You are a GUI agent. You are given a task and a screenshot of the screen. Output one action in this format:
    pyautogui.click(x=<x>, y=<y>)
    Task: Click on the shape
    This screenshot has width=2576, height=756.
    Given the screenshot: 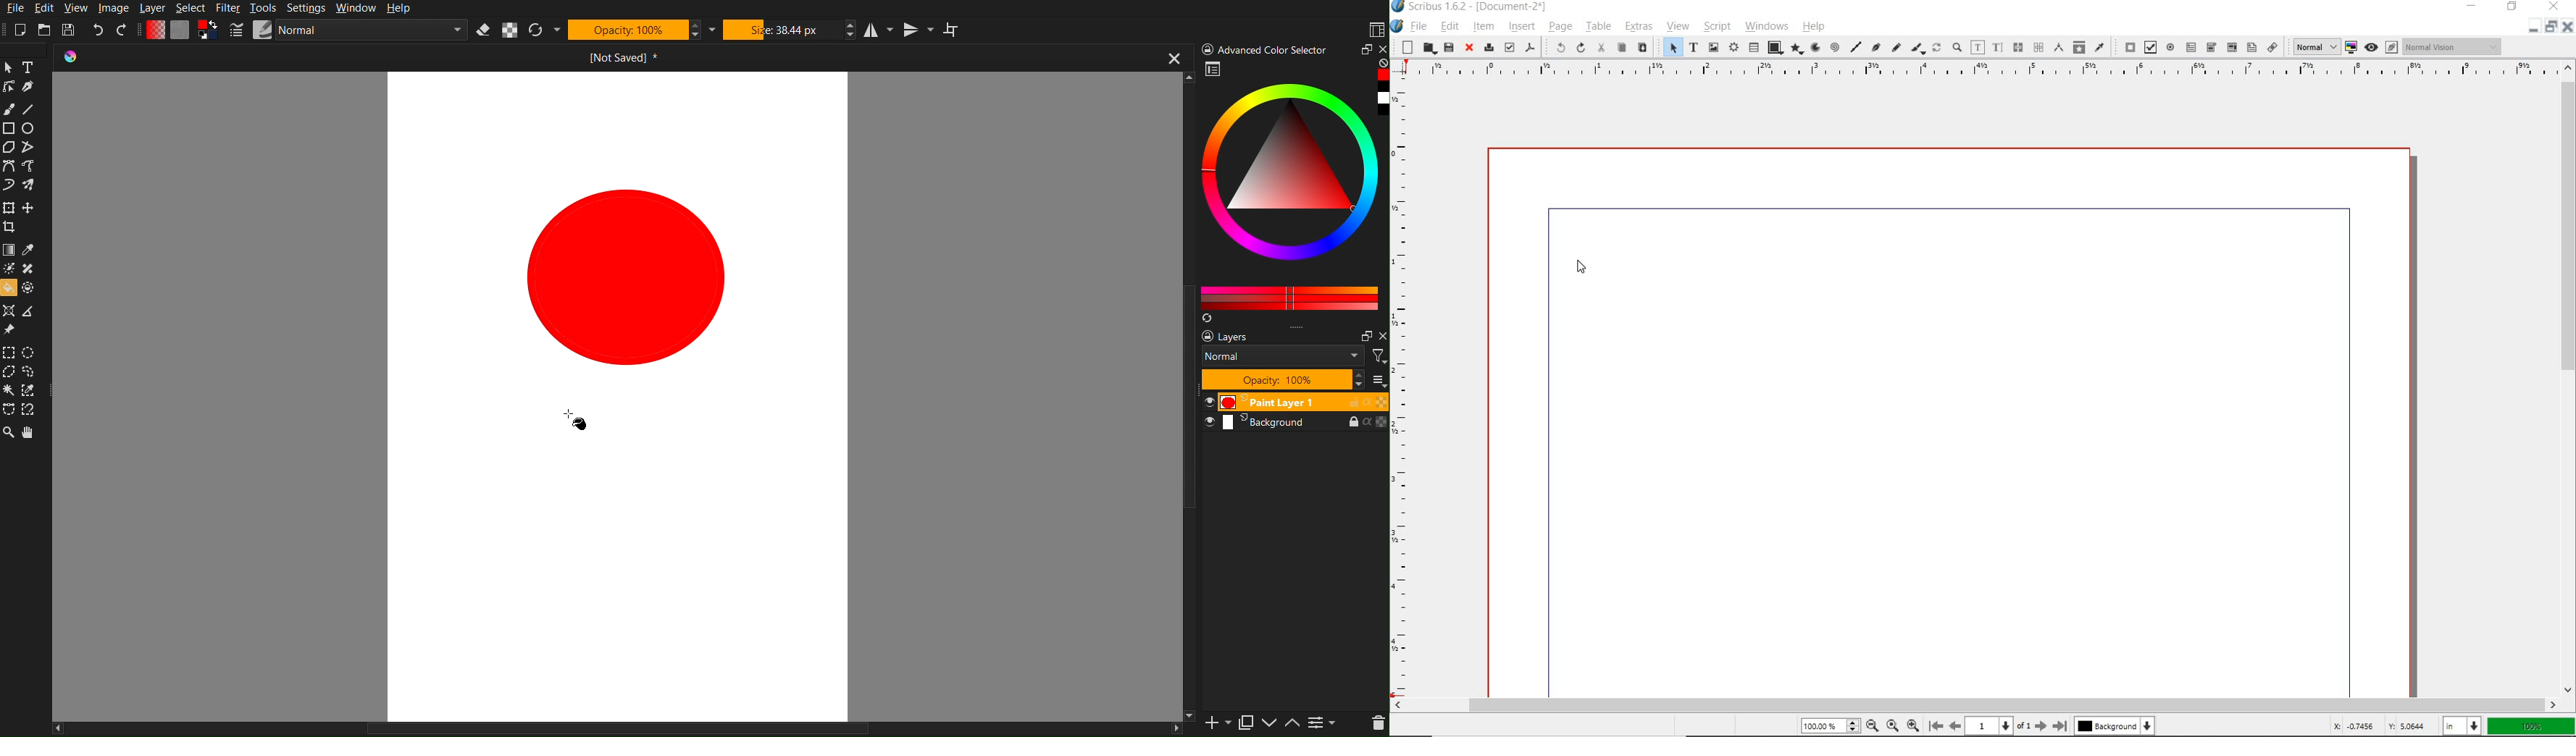 What is the action you would take?
    pyautogui.click(x=1775, y=48)
    